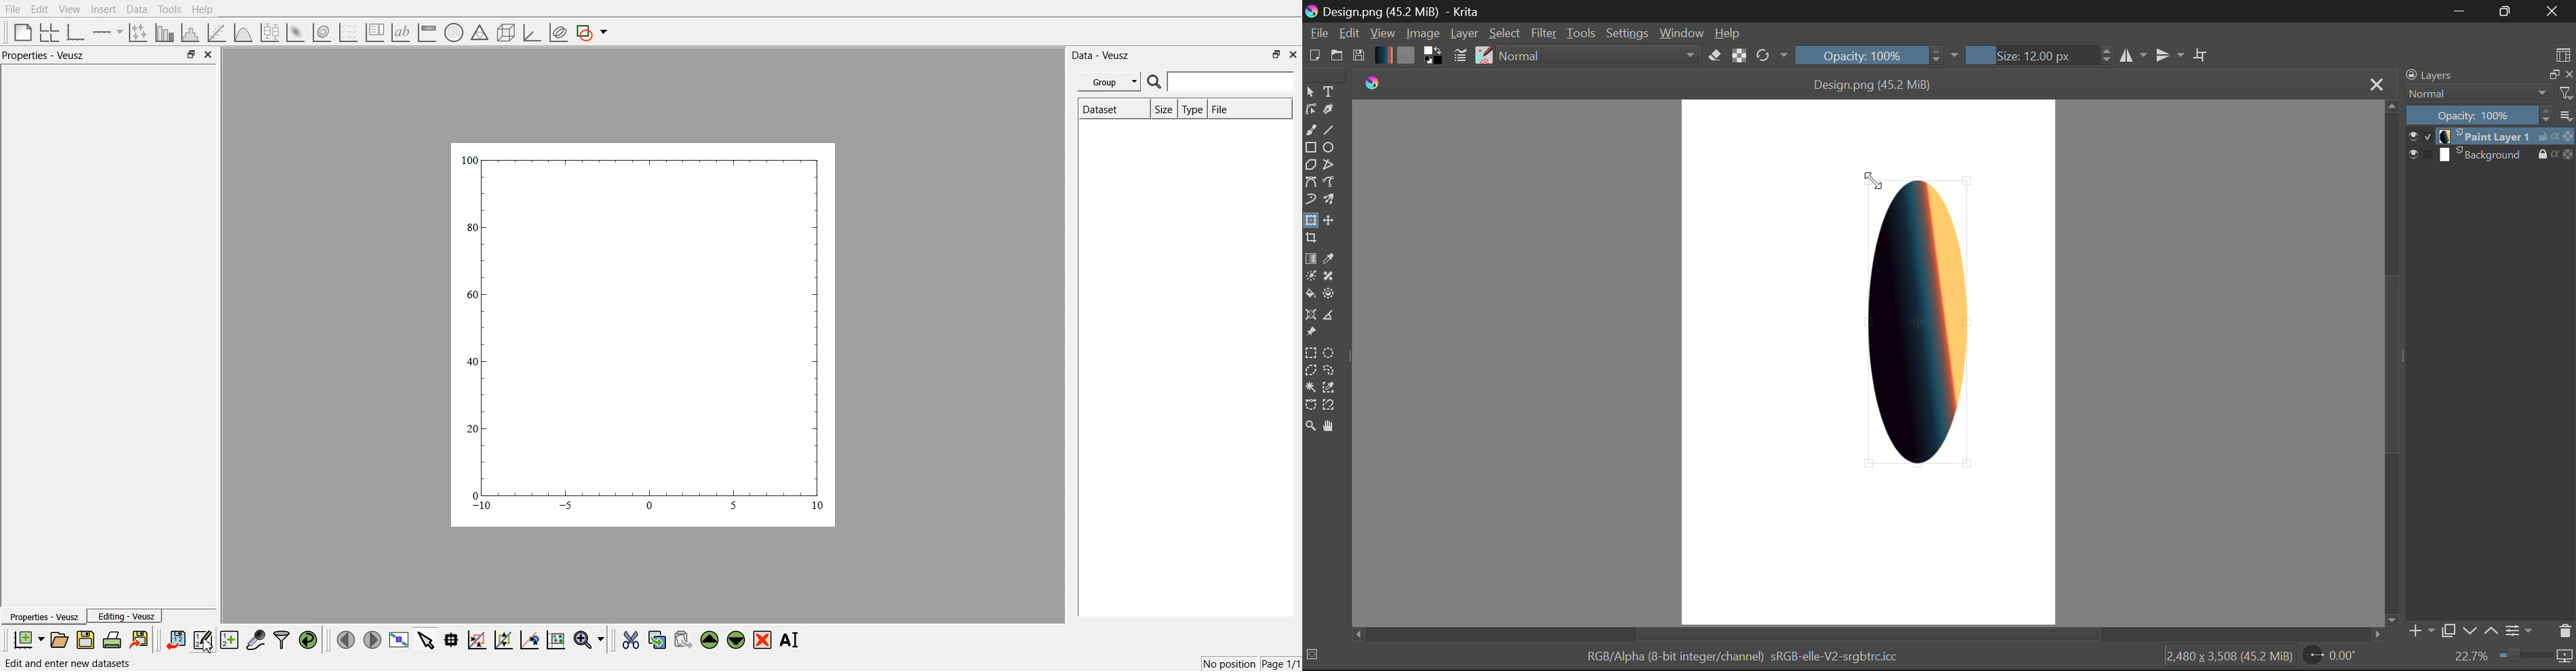  I want to click on Settings, so click(2522, 632).